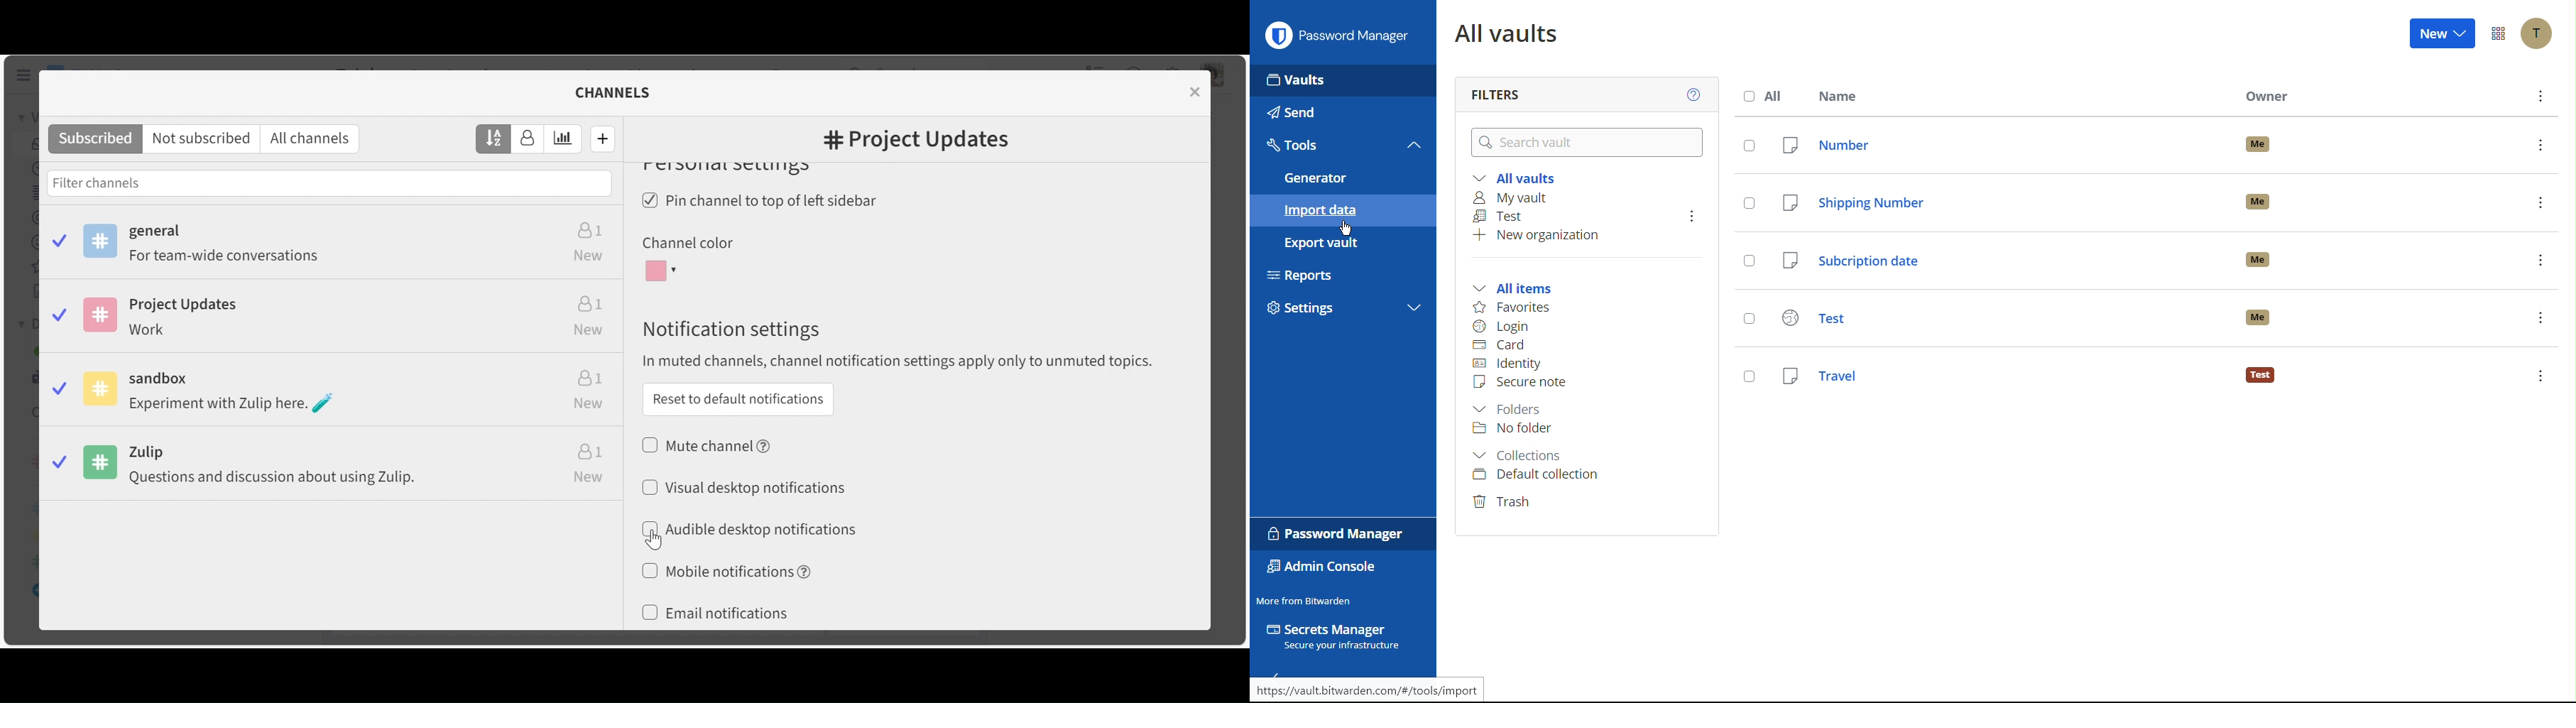  I want to click on channels, so click(621, 92).